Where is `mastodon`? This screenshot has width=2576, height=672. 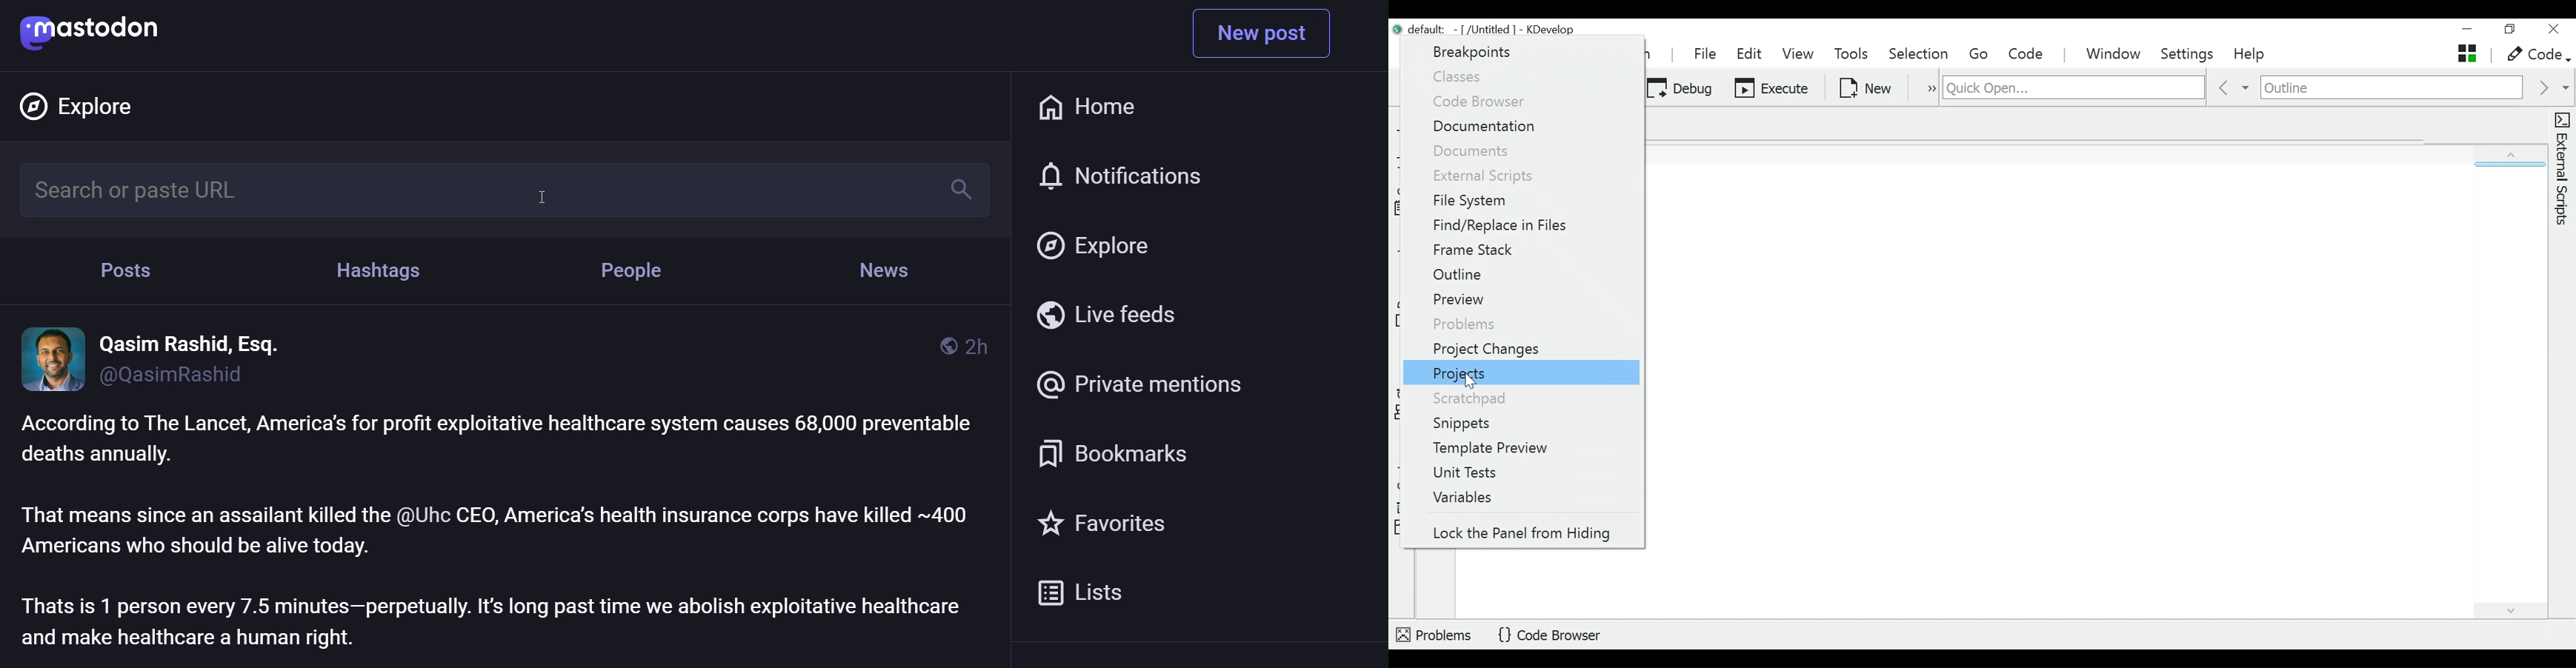 mastodon is located at coordinates (97, 29).